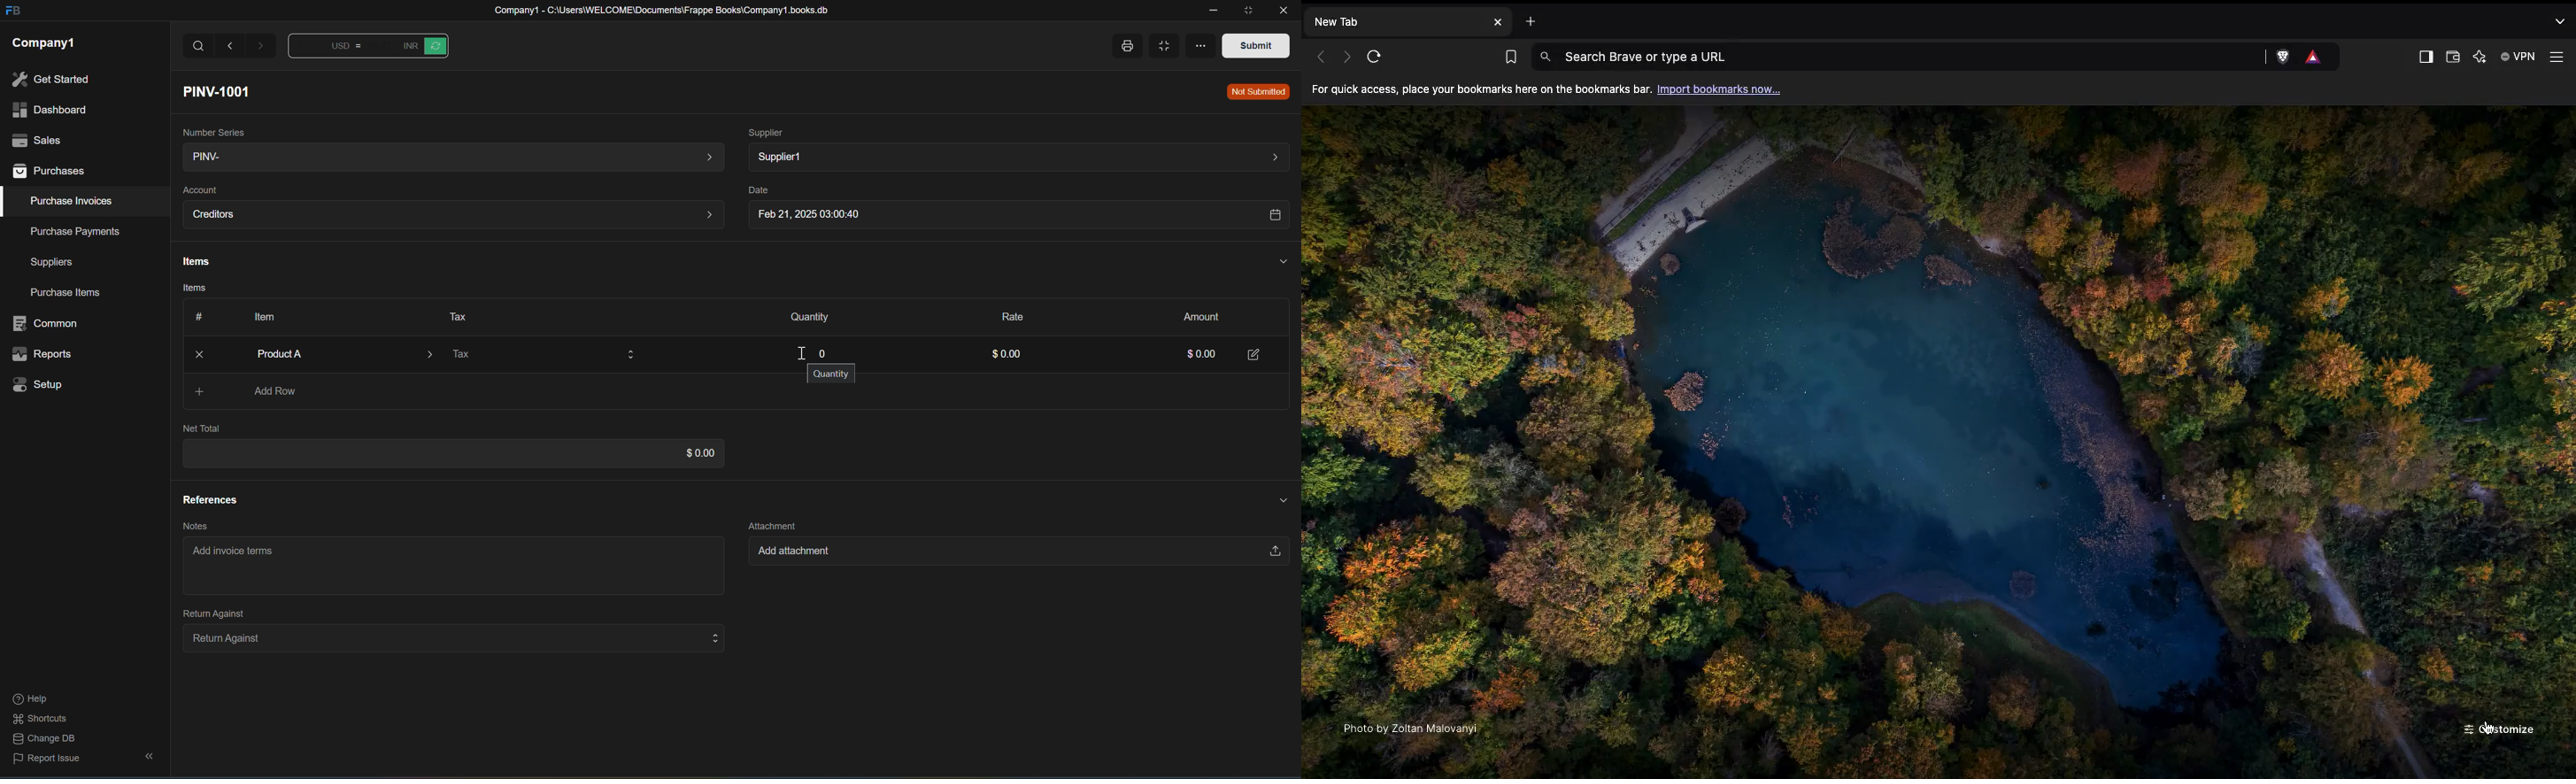 The width and height of the screenshot is (2576, 784). Describe the element at coordinates (1017, 157) in the screenshot. I see `Supplier1` at that location.